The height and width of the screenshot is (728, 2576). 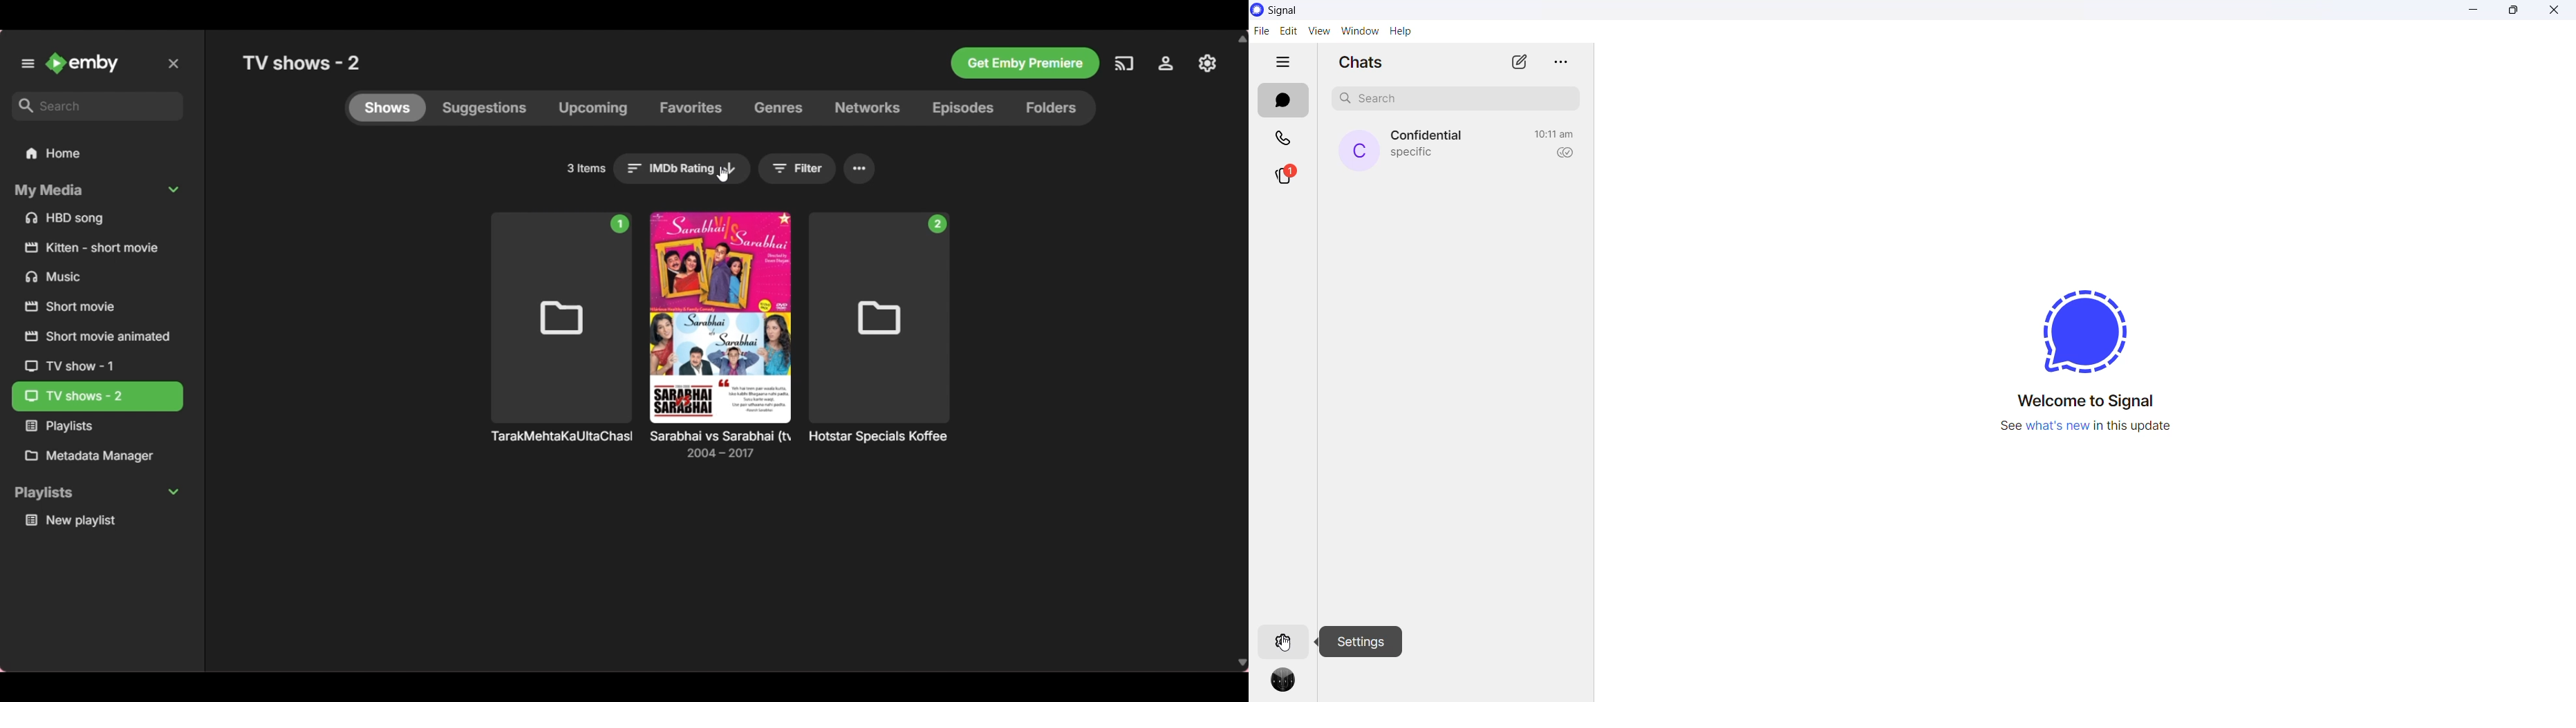 I want to click on , so click(x=1124, y=62).